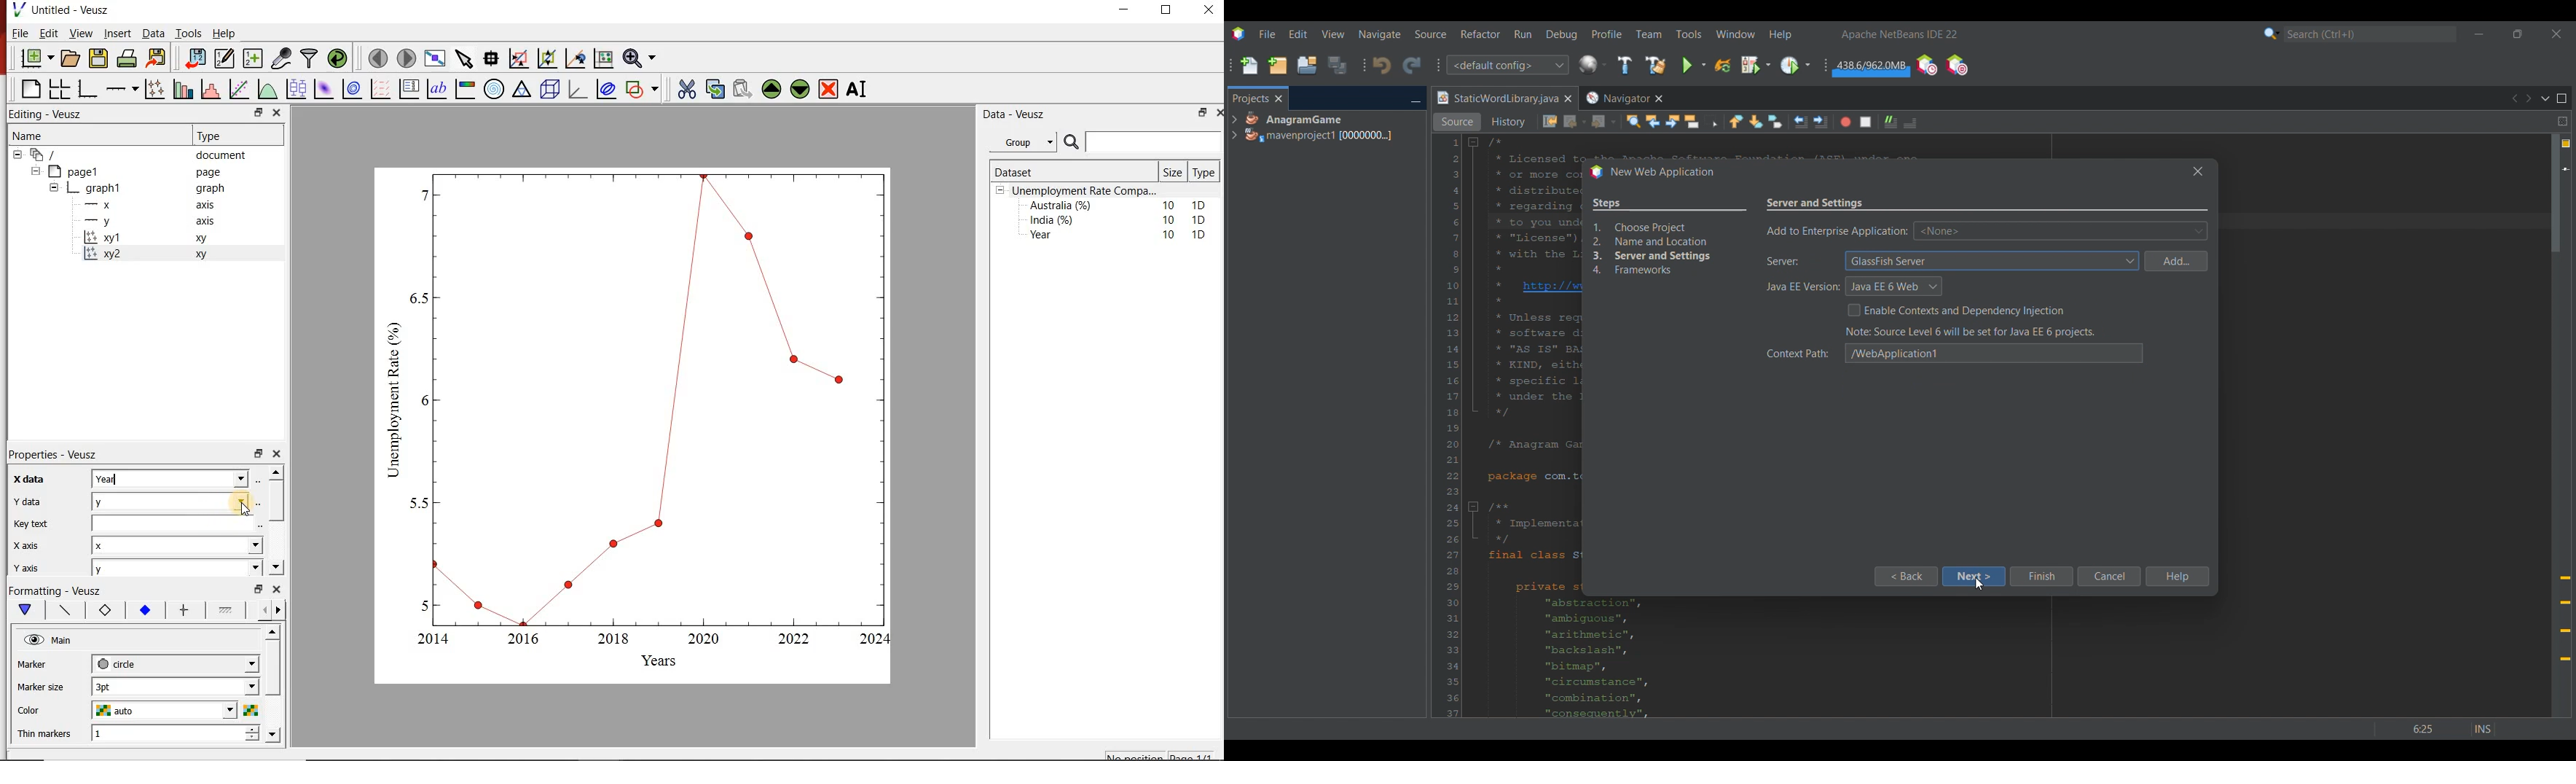 The width and height of the screenshot is (2576, 784). Describe the element at coordinates (278, 112) in the screenshot. I see `close` at that location.